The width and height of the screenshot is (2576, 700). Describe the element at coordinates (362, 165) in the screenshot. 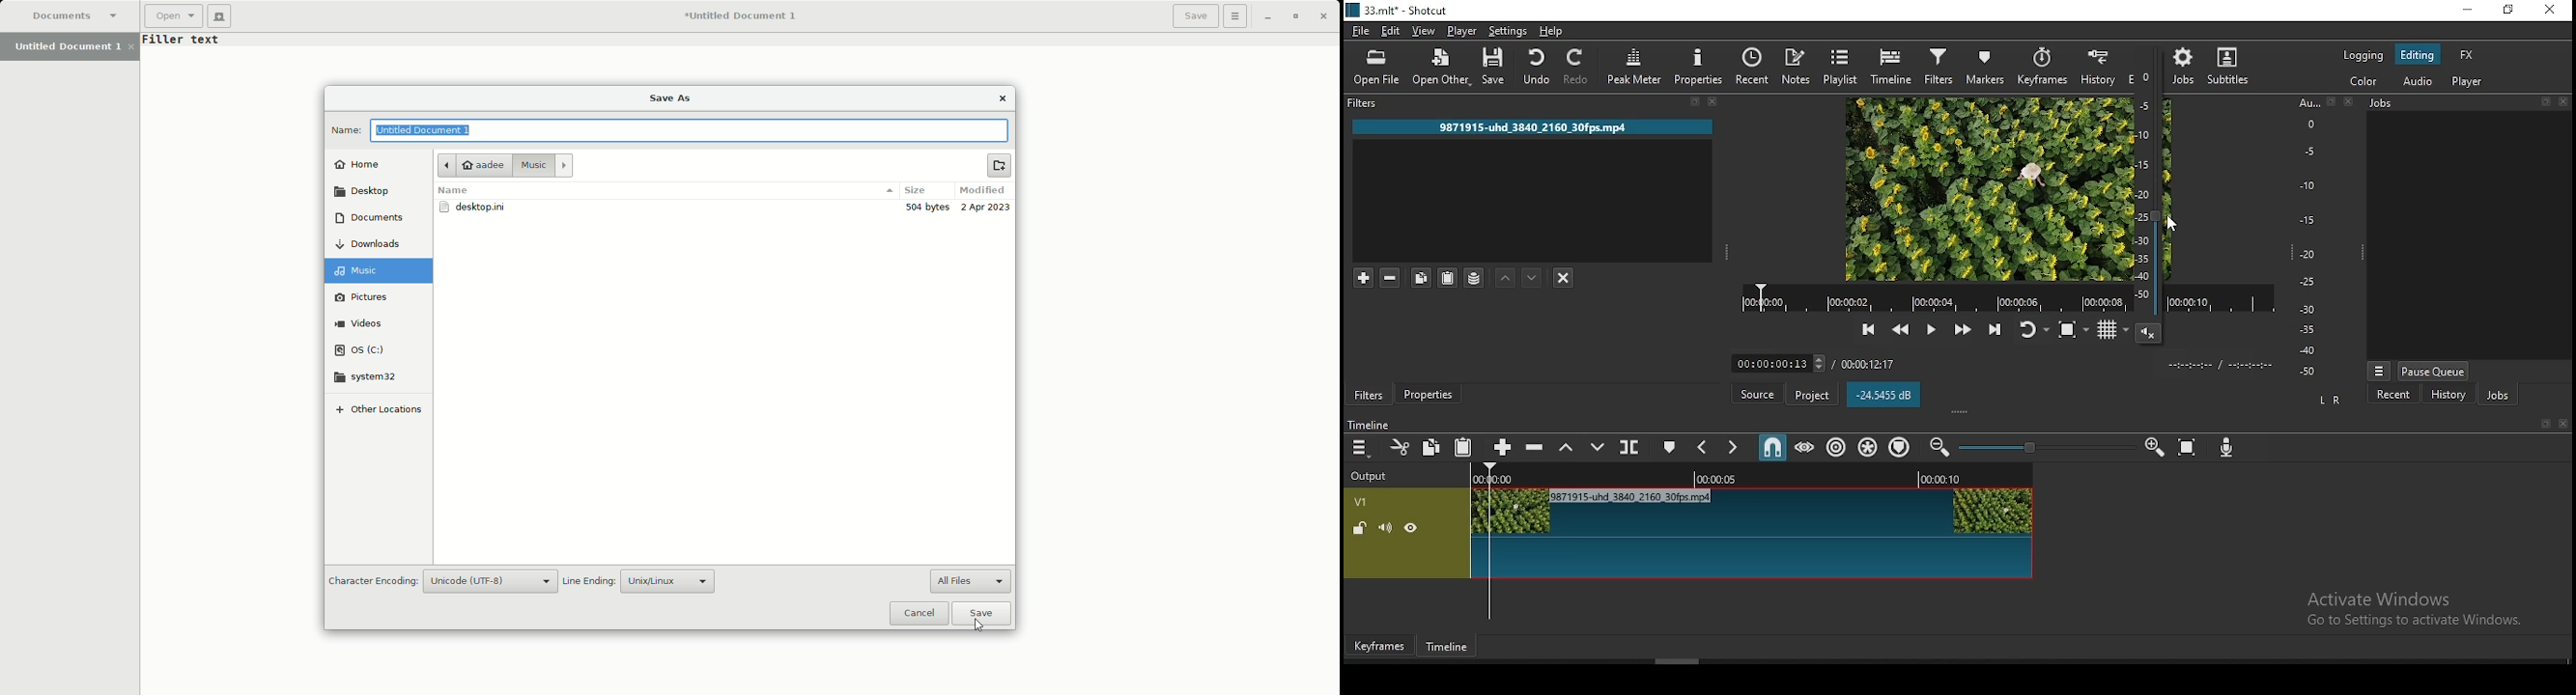

I see `Home` at that location.